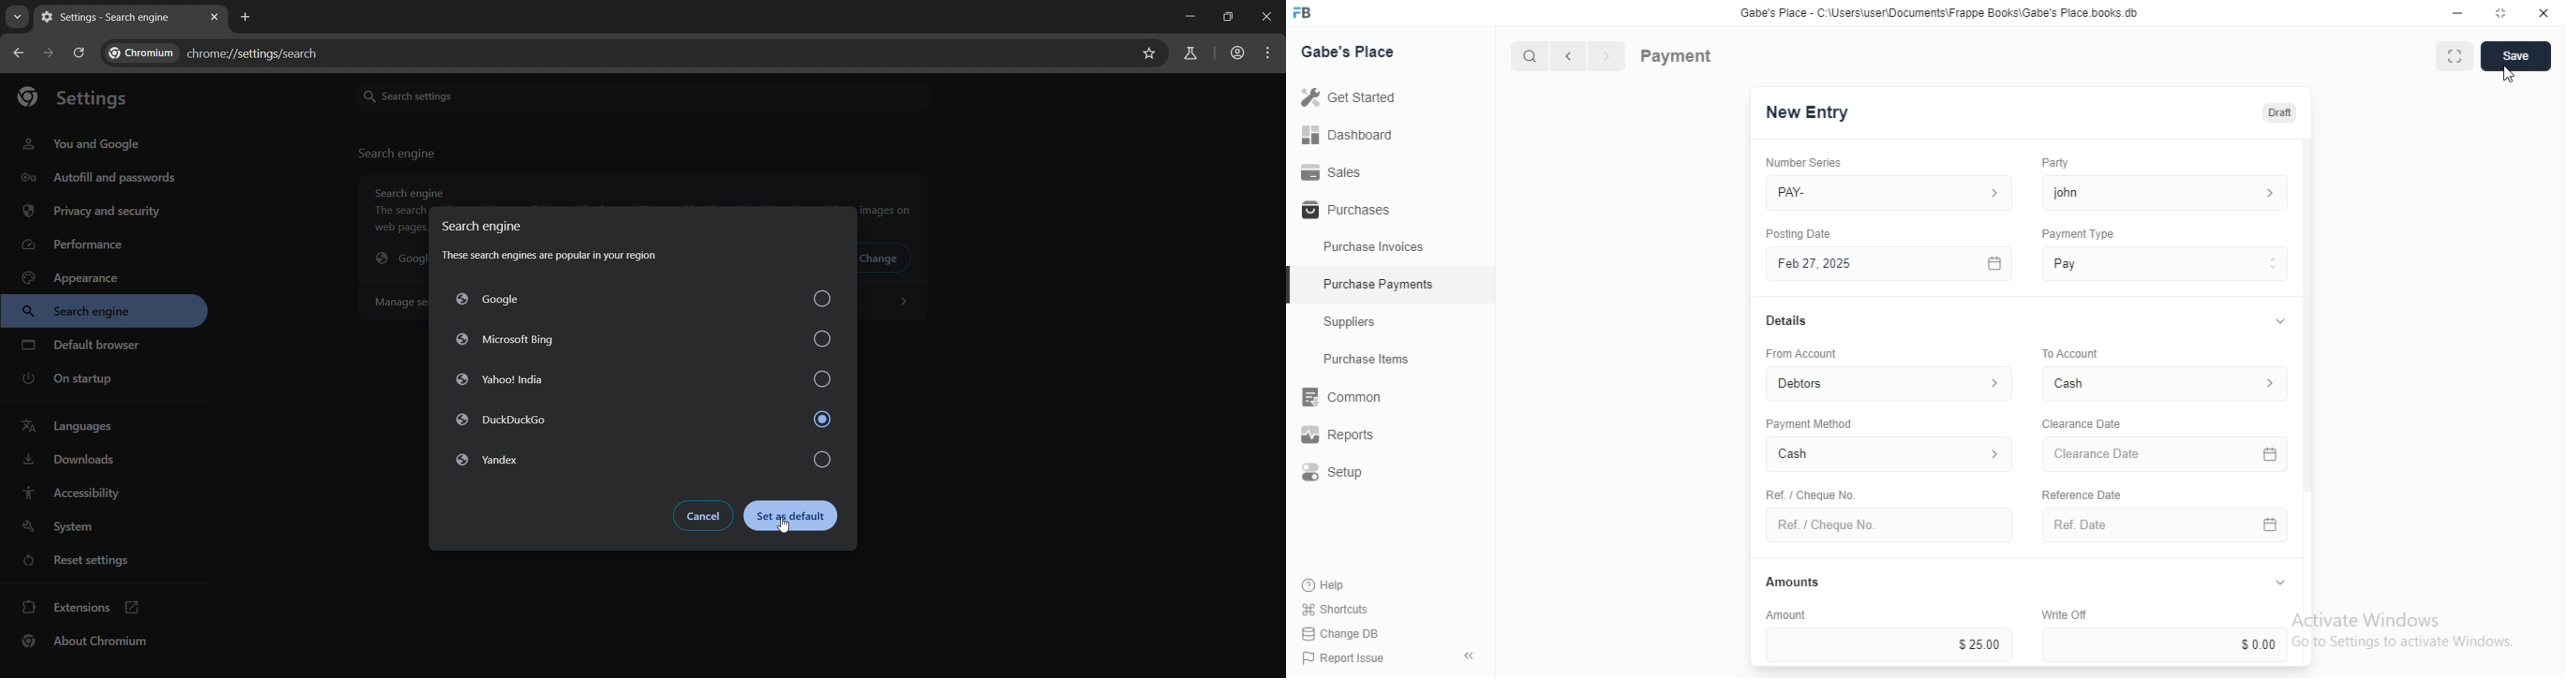 The width and height of the screenshot is (2576, 700). I want to click on collapse sidebar, so click(1468, 655).